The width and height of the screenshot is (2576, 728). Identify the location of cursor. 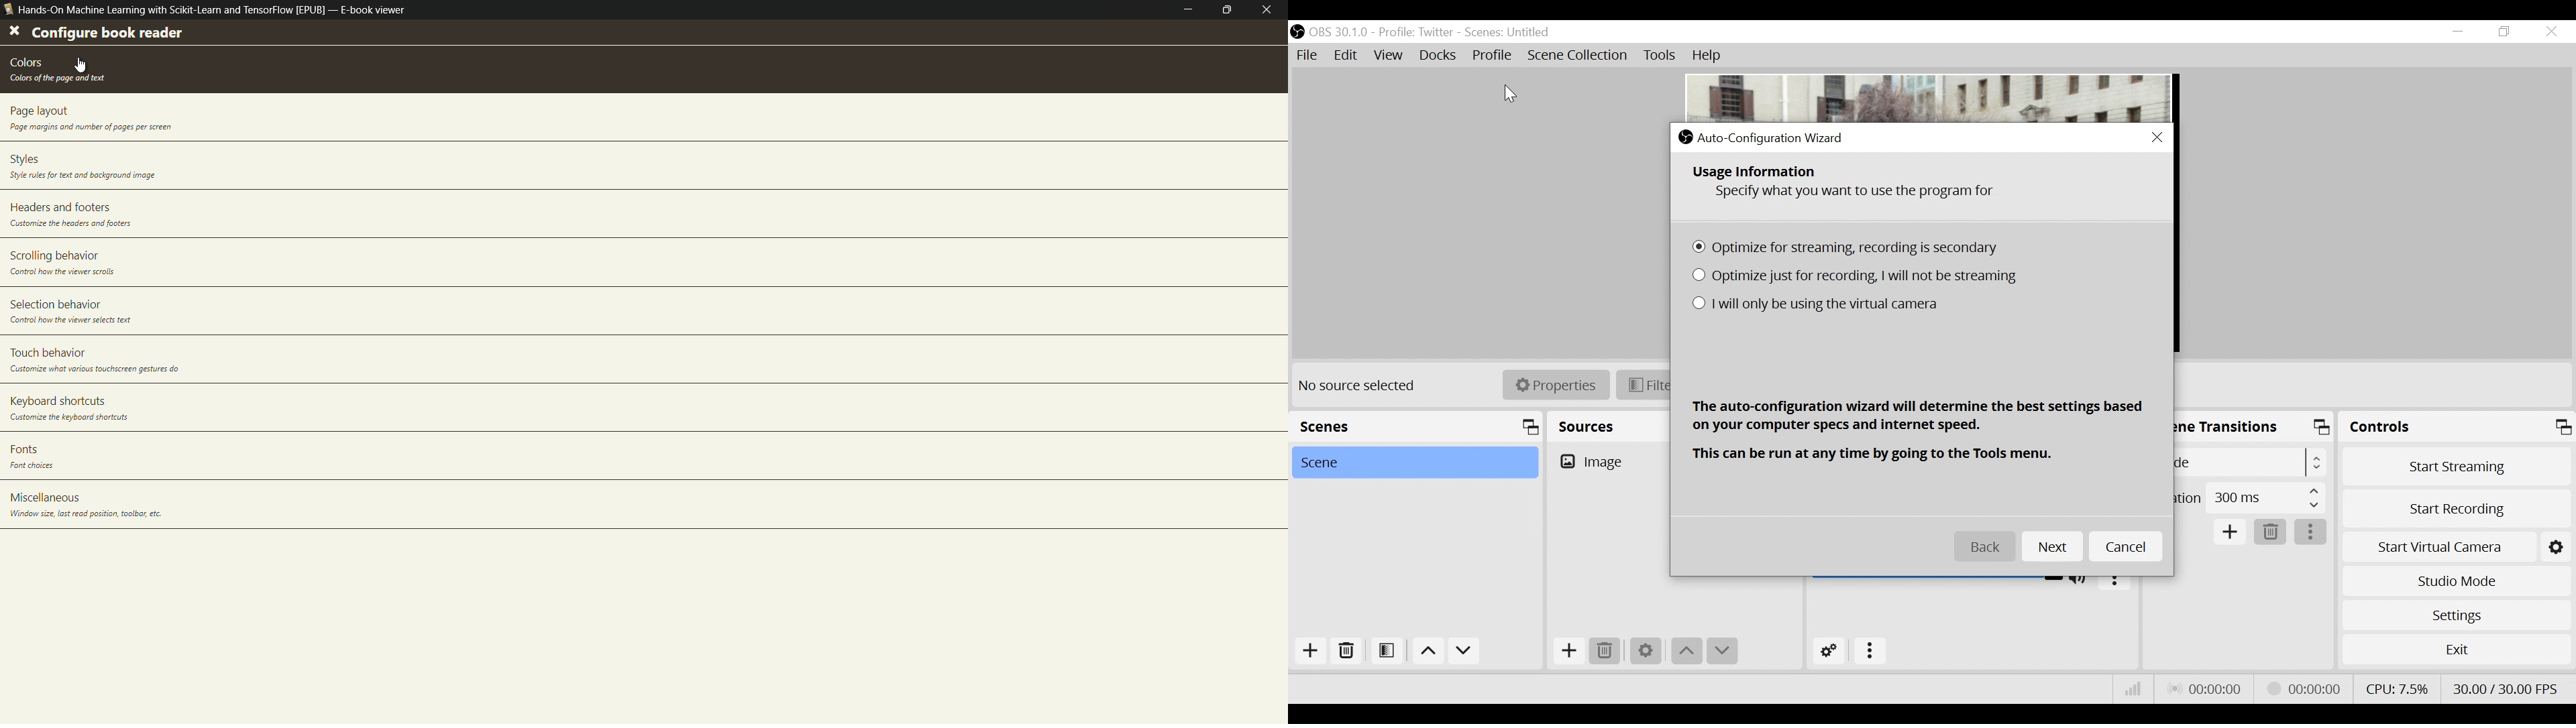
(81, 64).